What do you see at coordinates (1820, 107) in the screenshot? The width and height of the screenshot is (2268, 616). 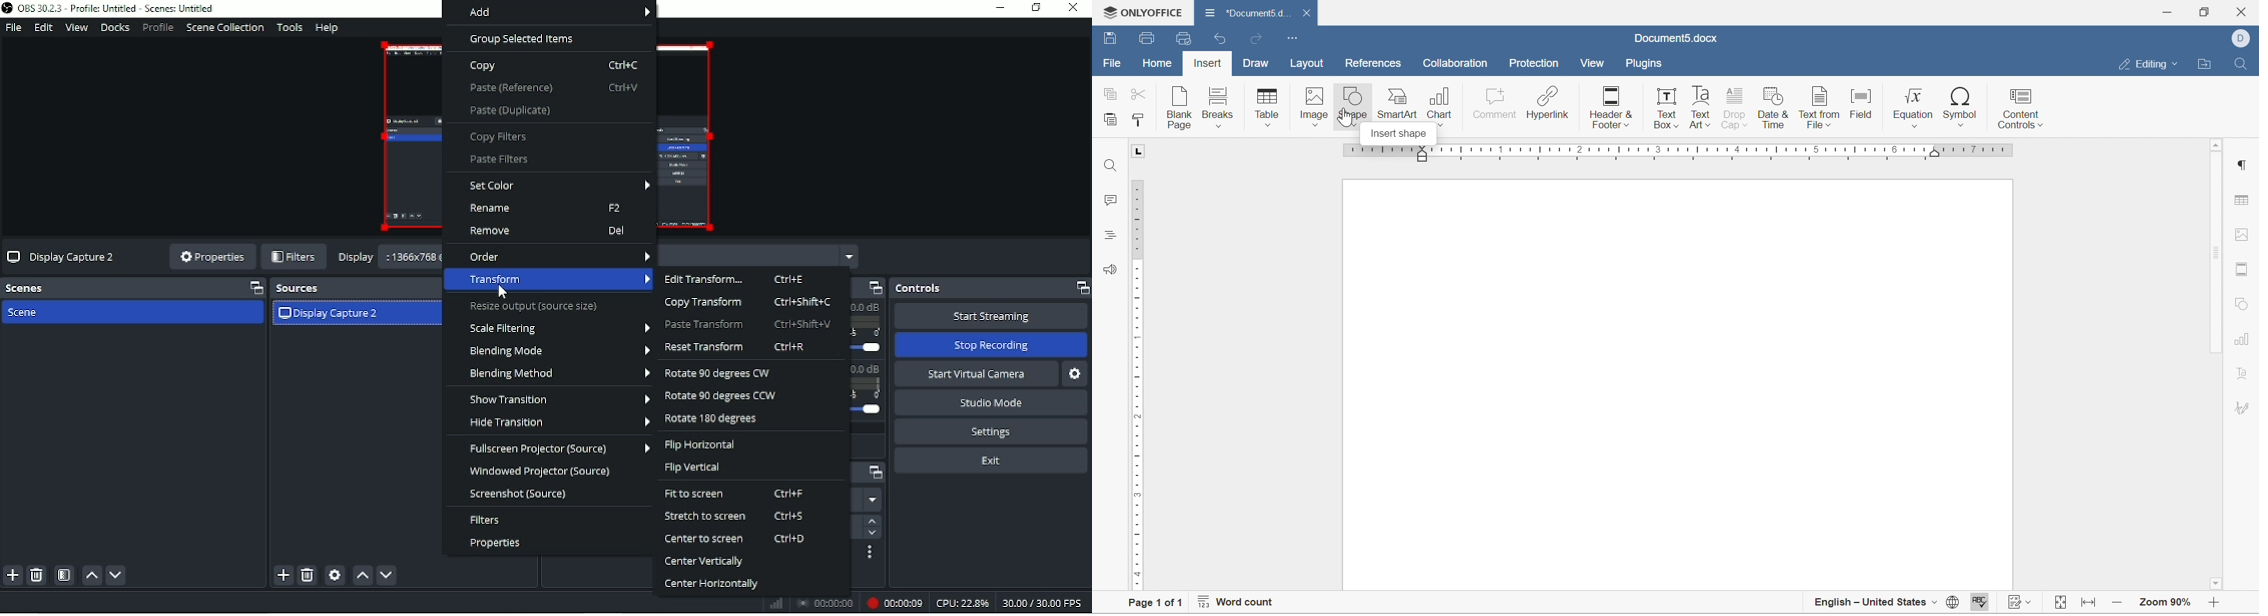 I see `text from field` at bounding box center [1820, 107].